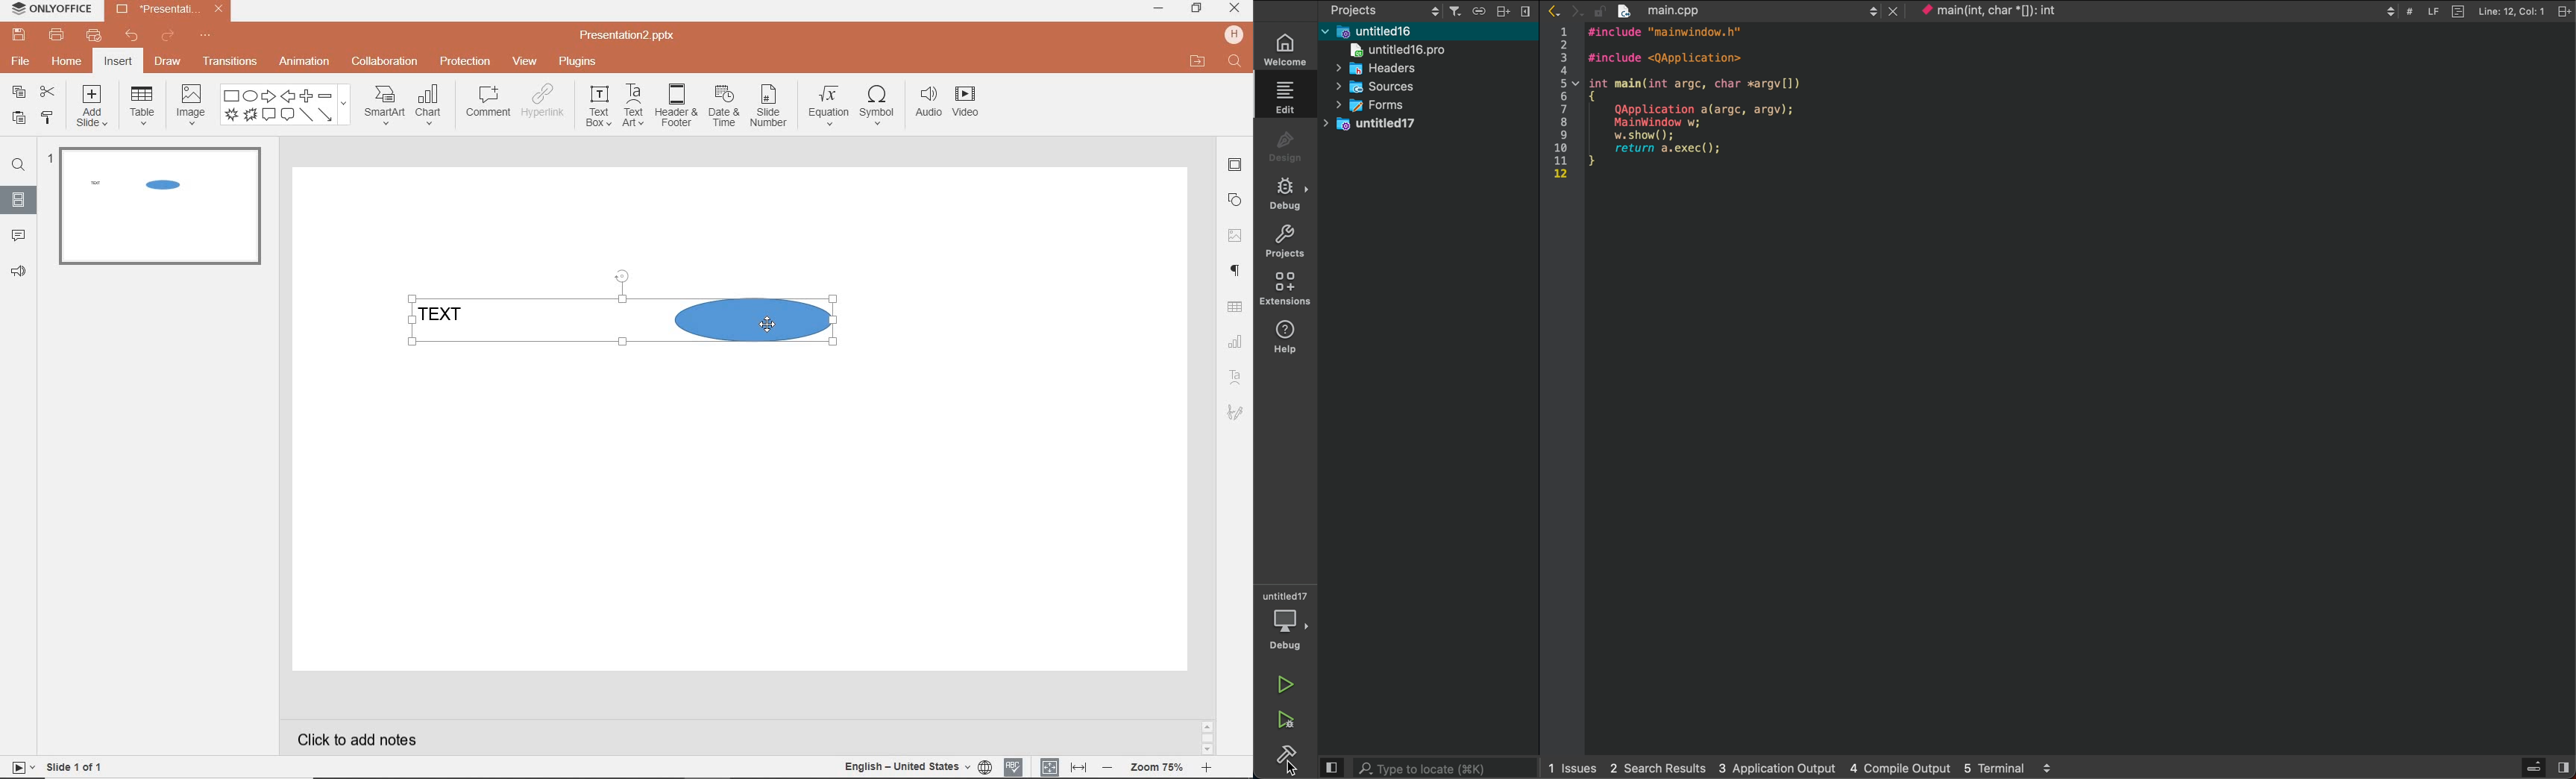  Describe the element at coordinates (170, 61) in the screenshot. I see `draw` at that location.